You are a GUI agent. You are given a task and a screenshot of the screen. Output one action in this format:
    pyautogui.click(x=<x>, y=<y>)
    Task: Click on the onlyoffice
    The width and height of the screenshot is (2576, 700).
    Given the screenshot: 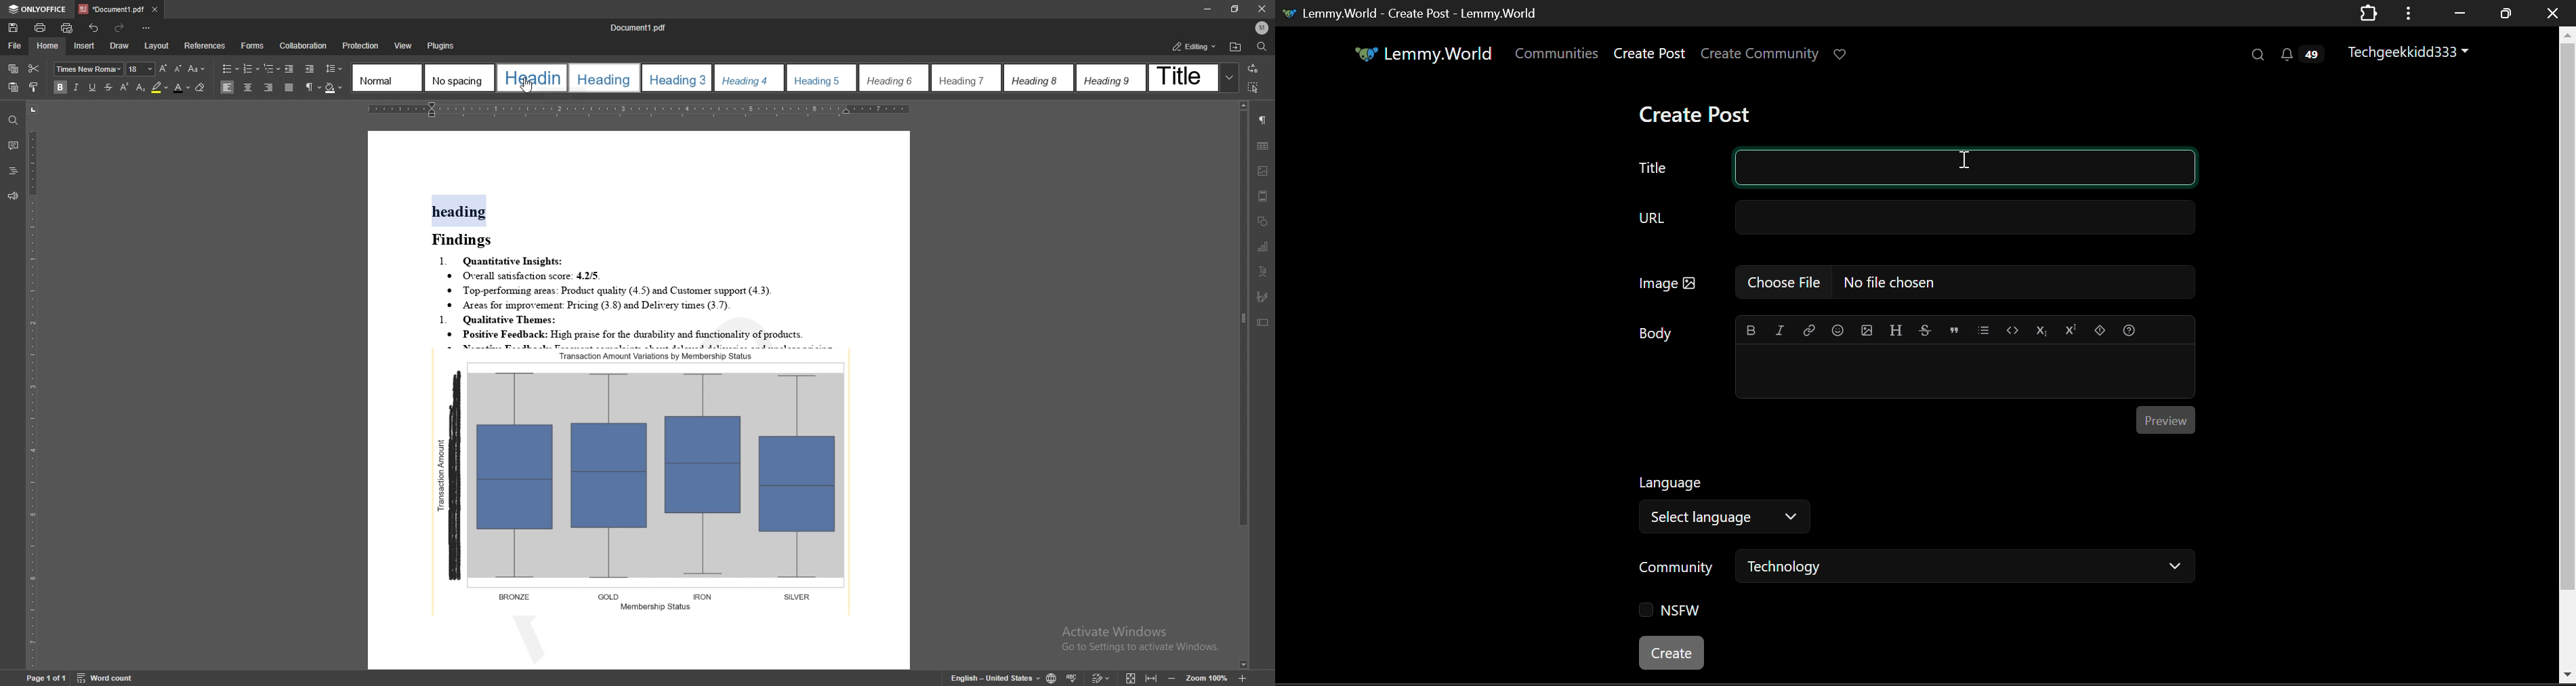 What is the action you would take?
    pyautogui.click(x=38, y=10)
    